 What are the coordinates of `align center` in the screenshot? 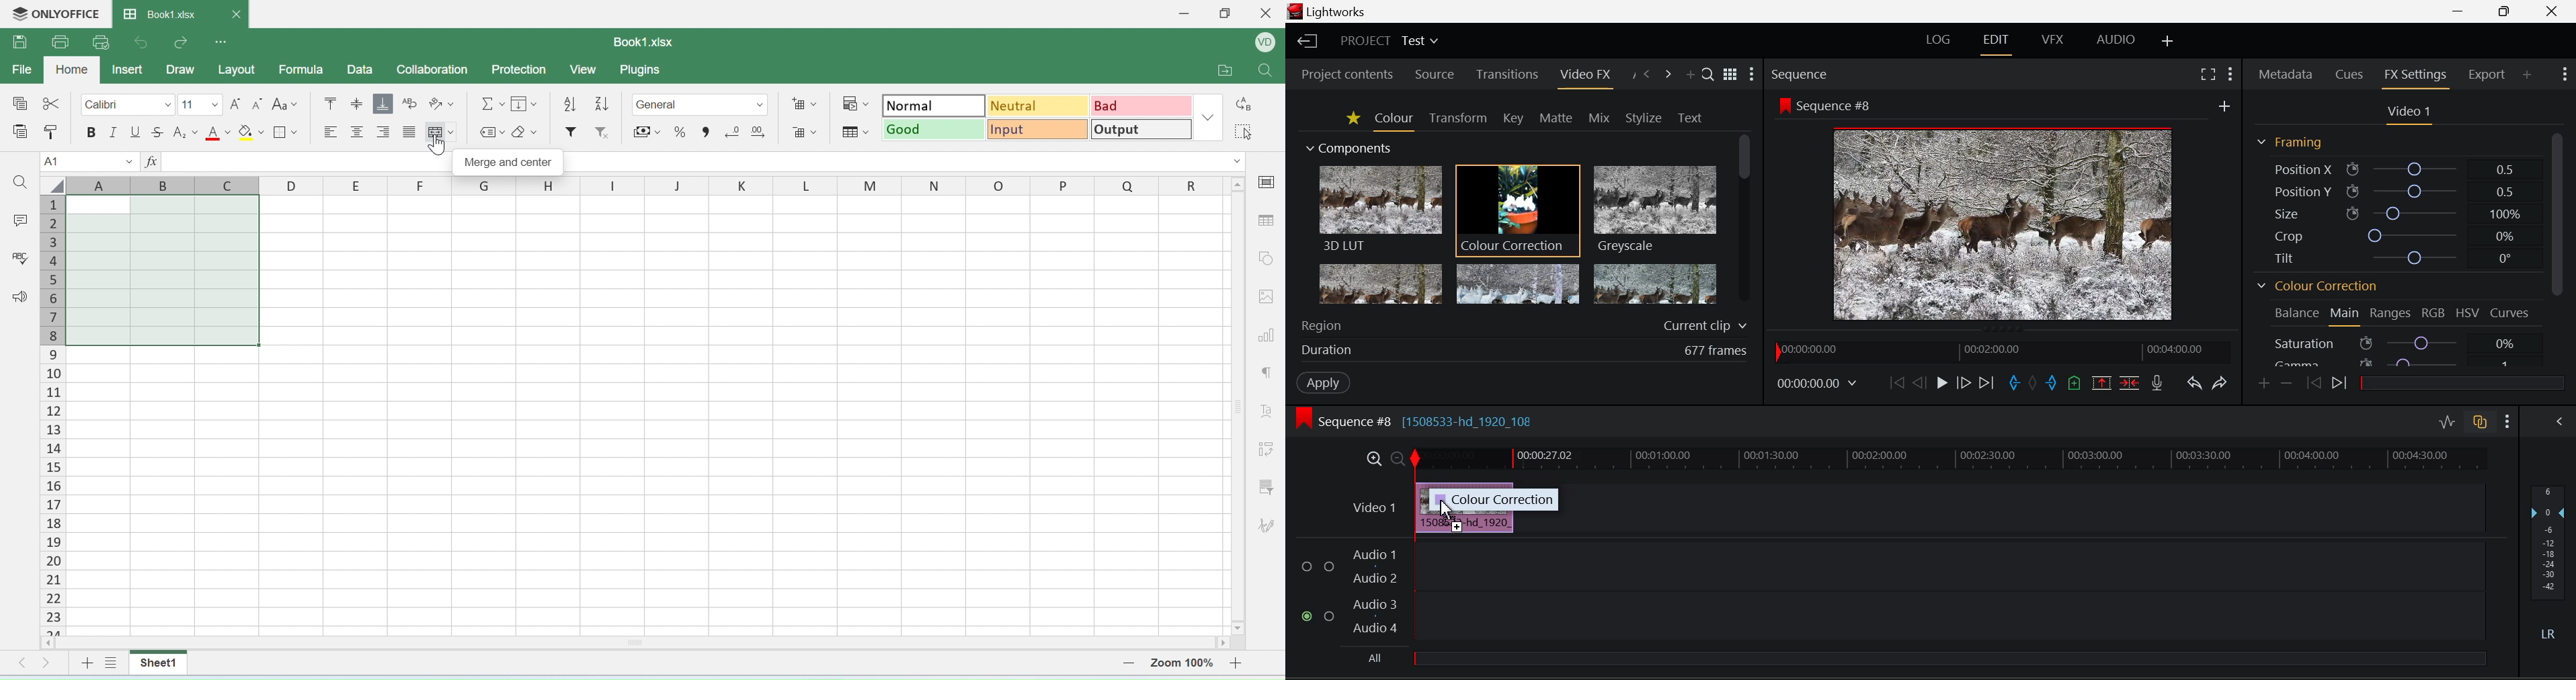 It's located at (358, 104).